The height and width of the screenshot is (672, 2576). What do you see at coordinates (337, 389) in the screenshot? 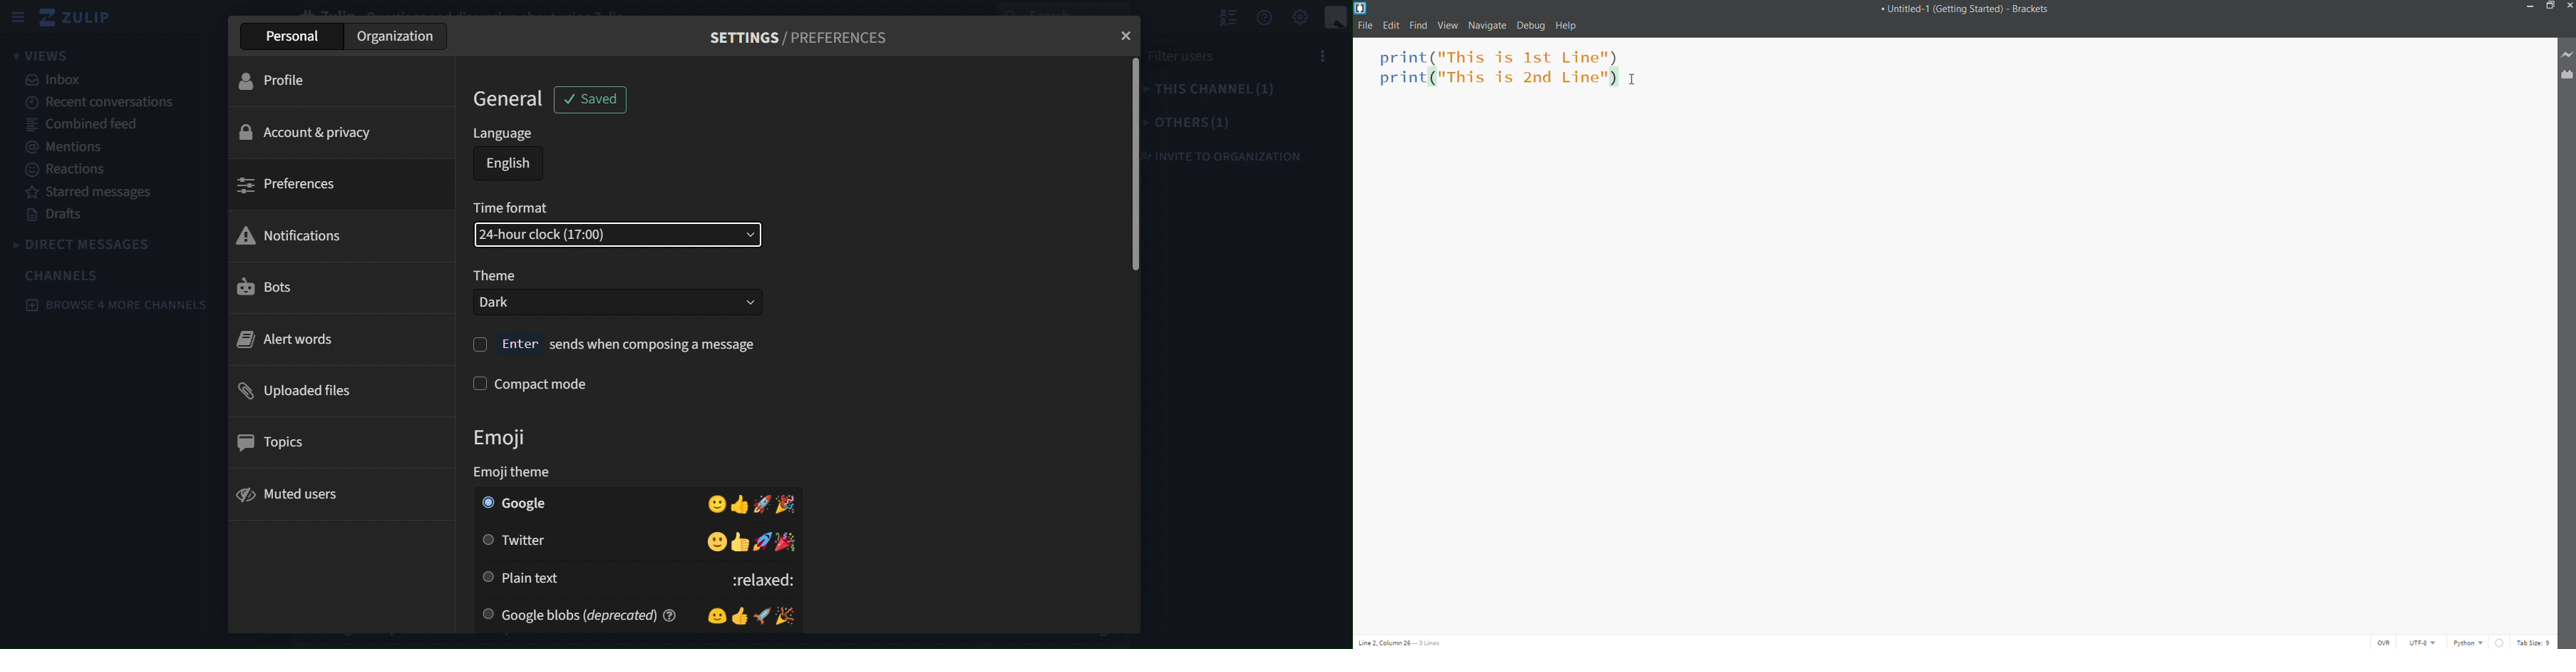
I see `uploaded files` at bounding box center [337, 389].